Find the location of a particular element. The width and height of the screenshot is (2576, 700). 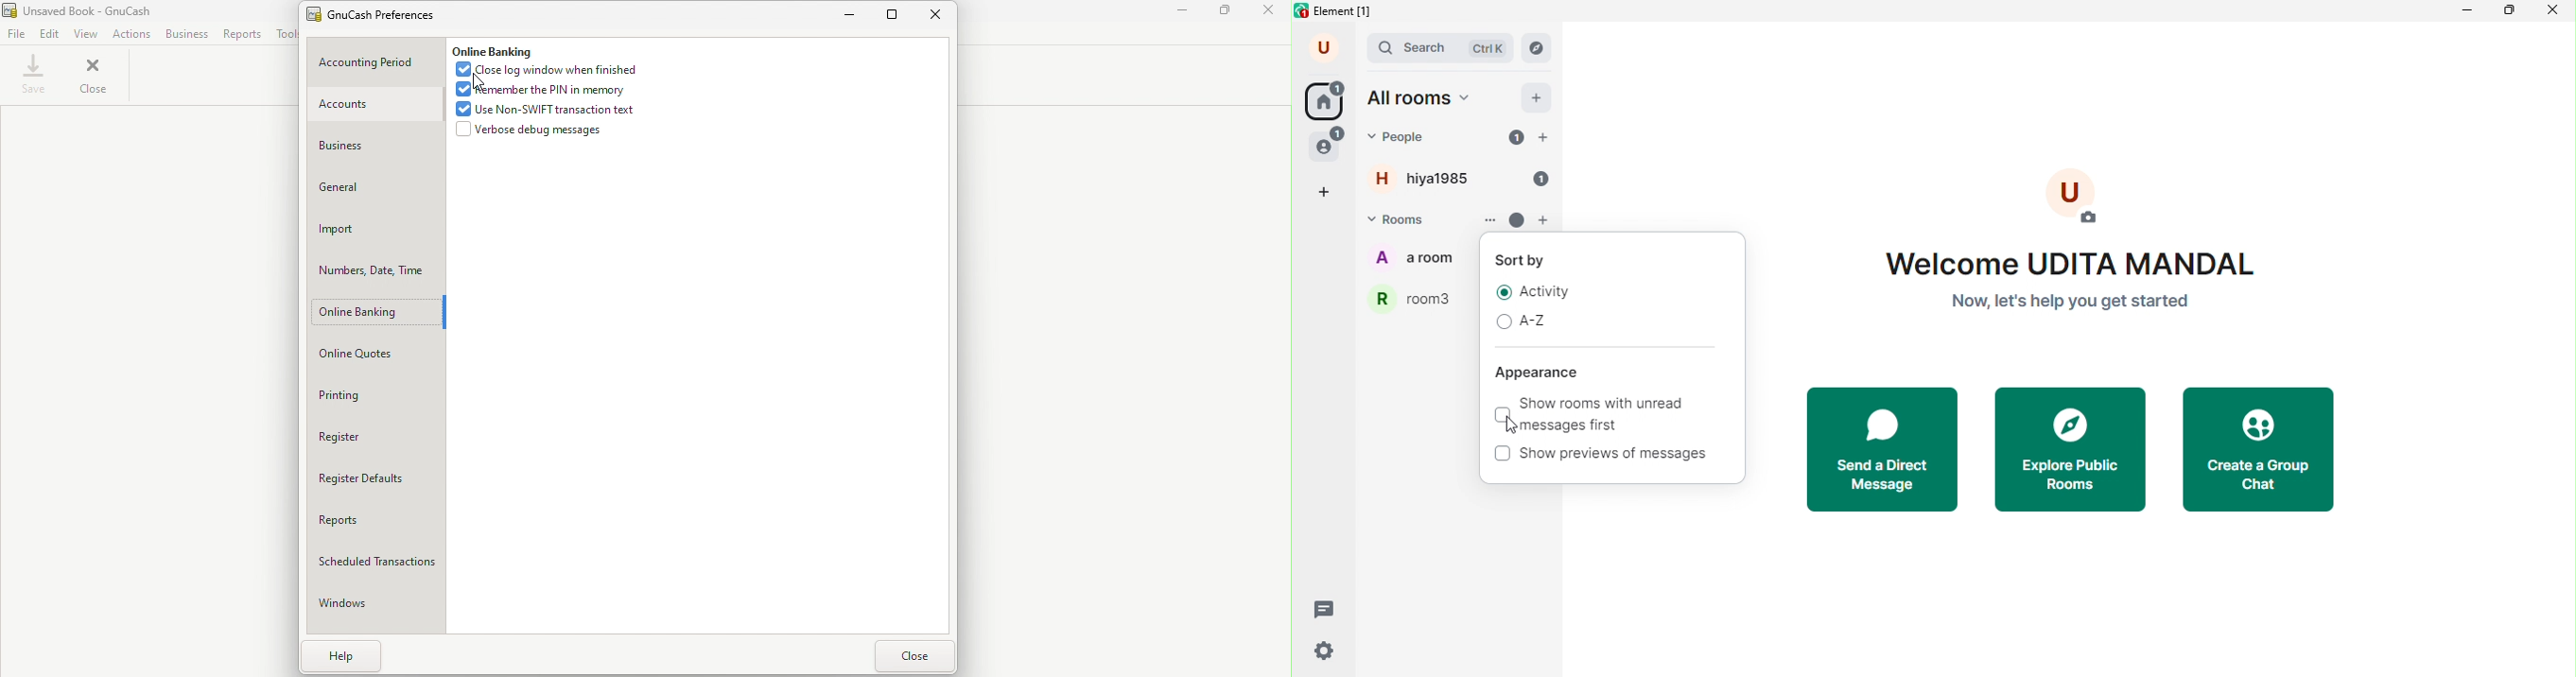

create a group chat is located at coordinates (2260, 449).